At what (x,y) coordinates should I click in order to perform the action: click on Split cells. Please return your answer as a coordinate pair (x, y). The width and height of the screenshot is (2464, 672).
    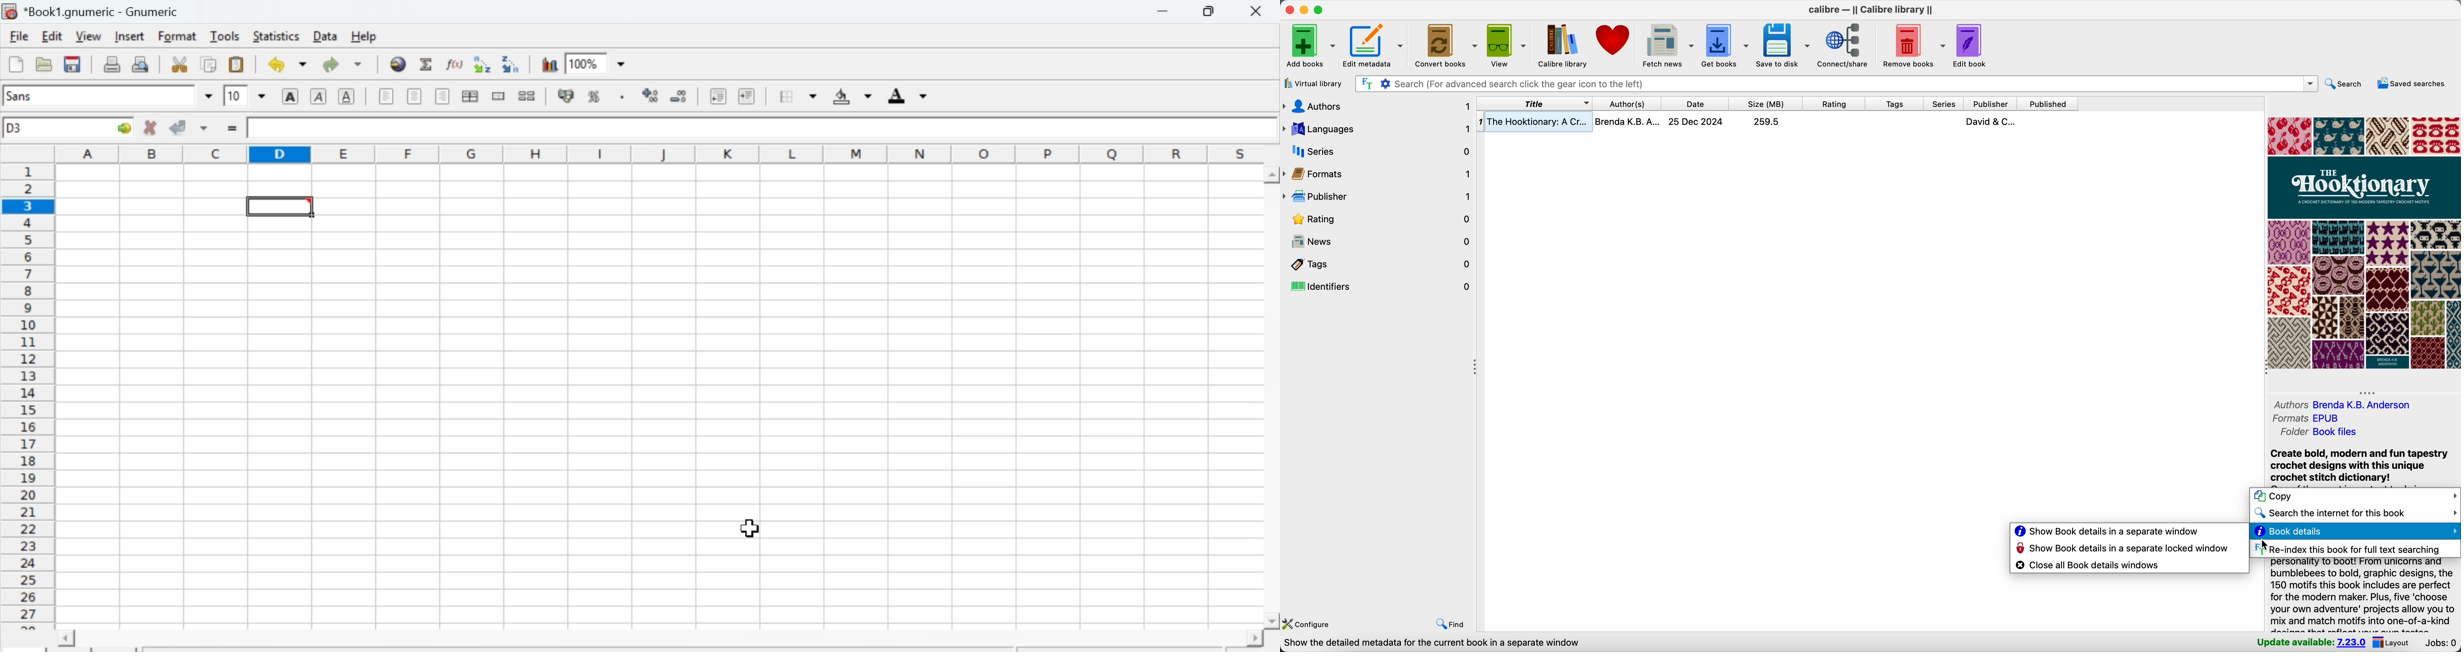
    Looking at the image, I should click on (526, 96).